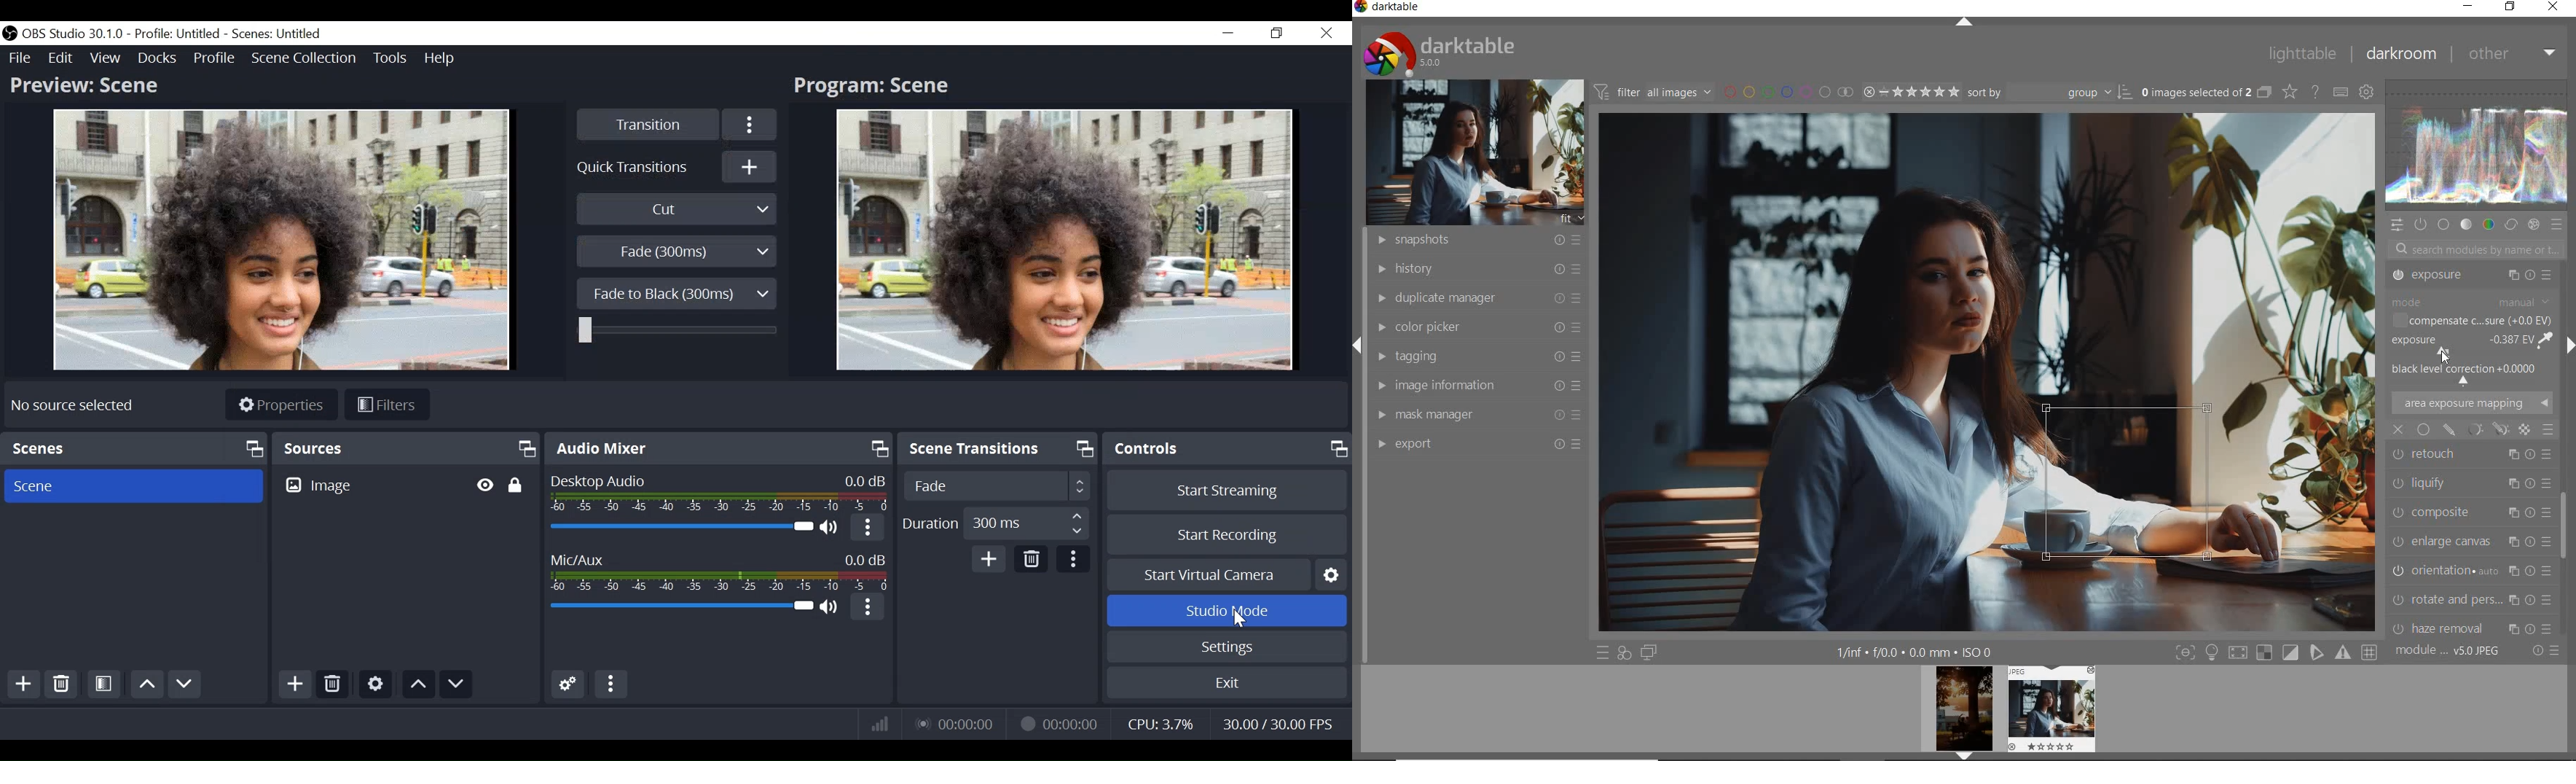  Describe the element at coordinates (568, 684) in the screenshot. I see `Gear` at that location.